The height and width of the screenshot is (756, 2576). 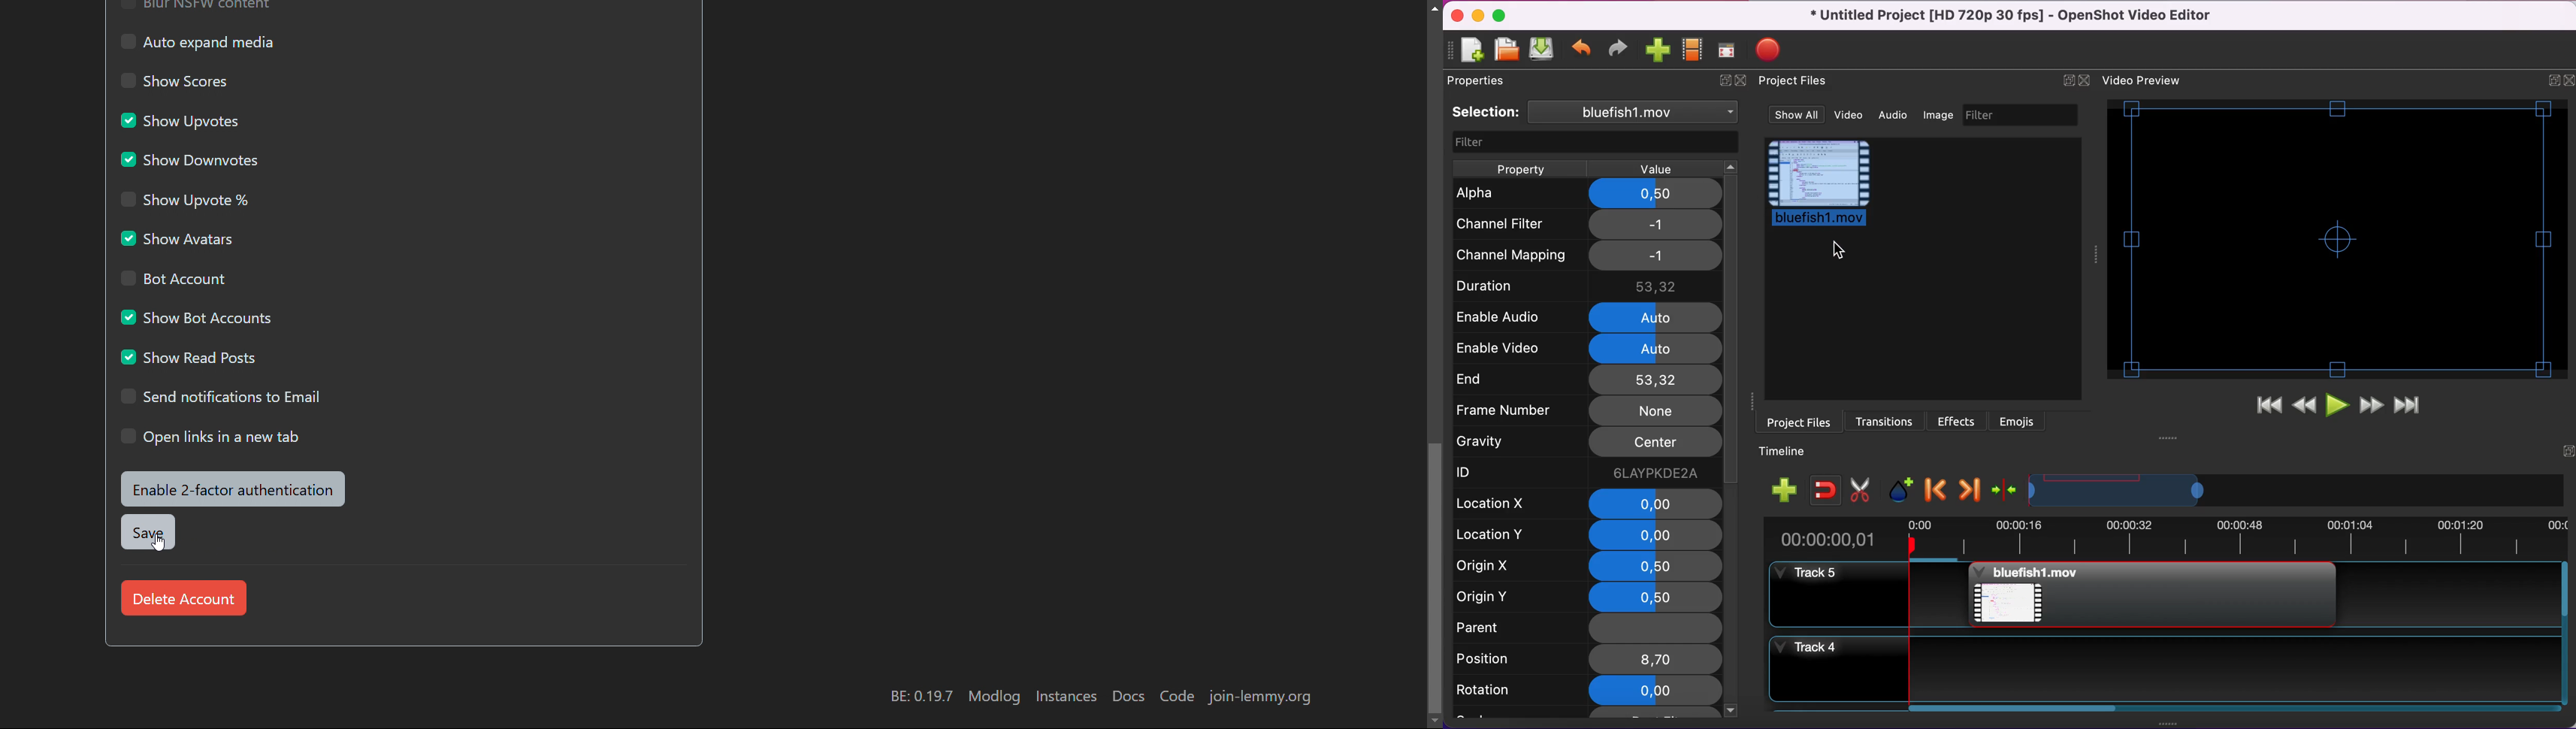 I want to click on center, so click(x=1654, y=443).